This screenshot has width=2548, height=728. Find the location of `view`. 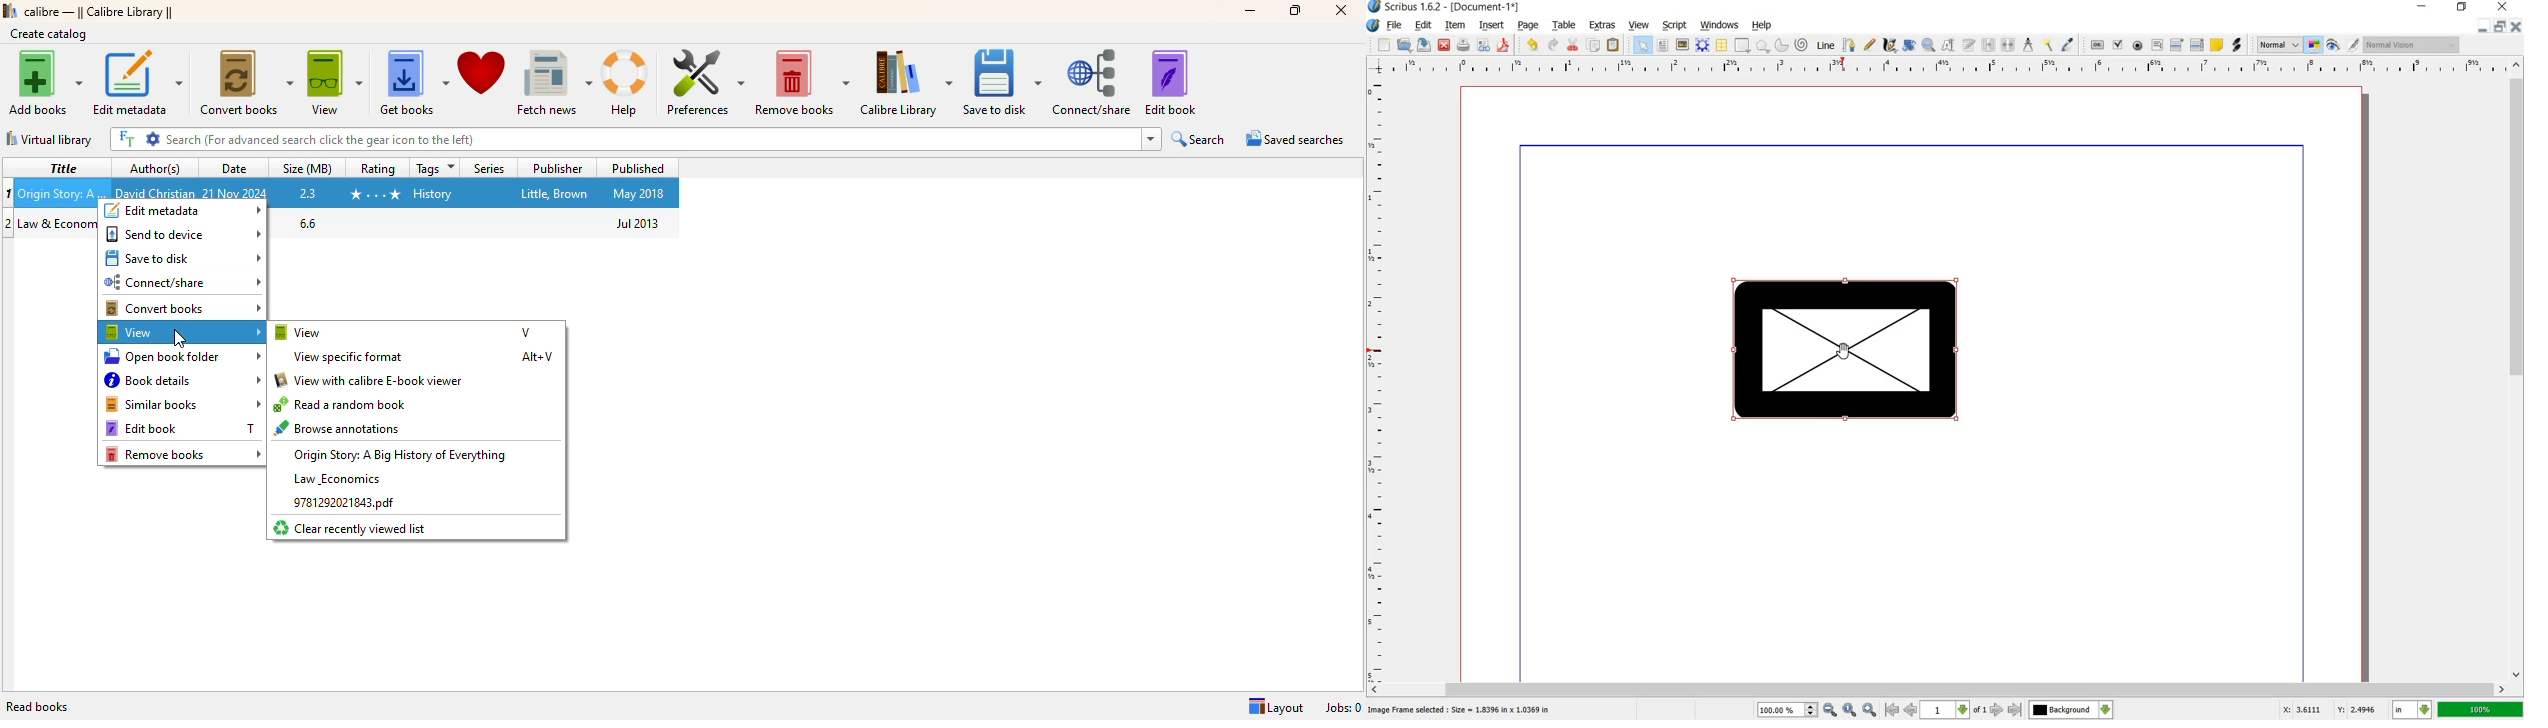

view is located at coordinates (299, 332).